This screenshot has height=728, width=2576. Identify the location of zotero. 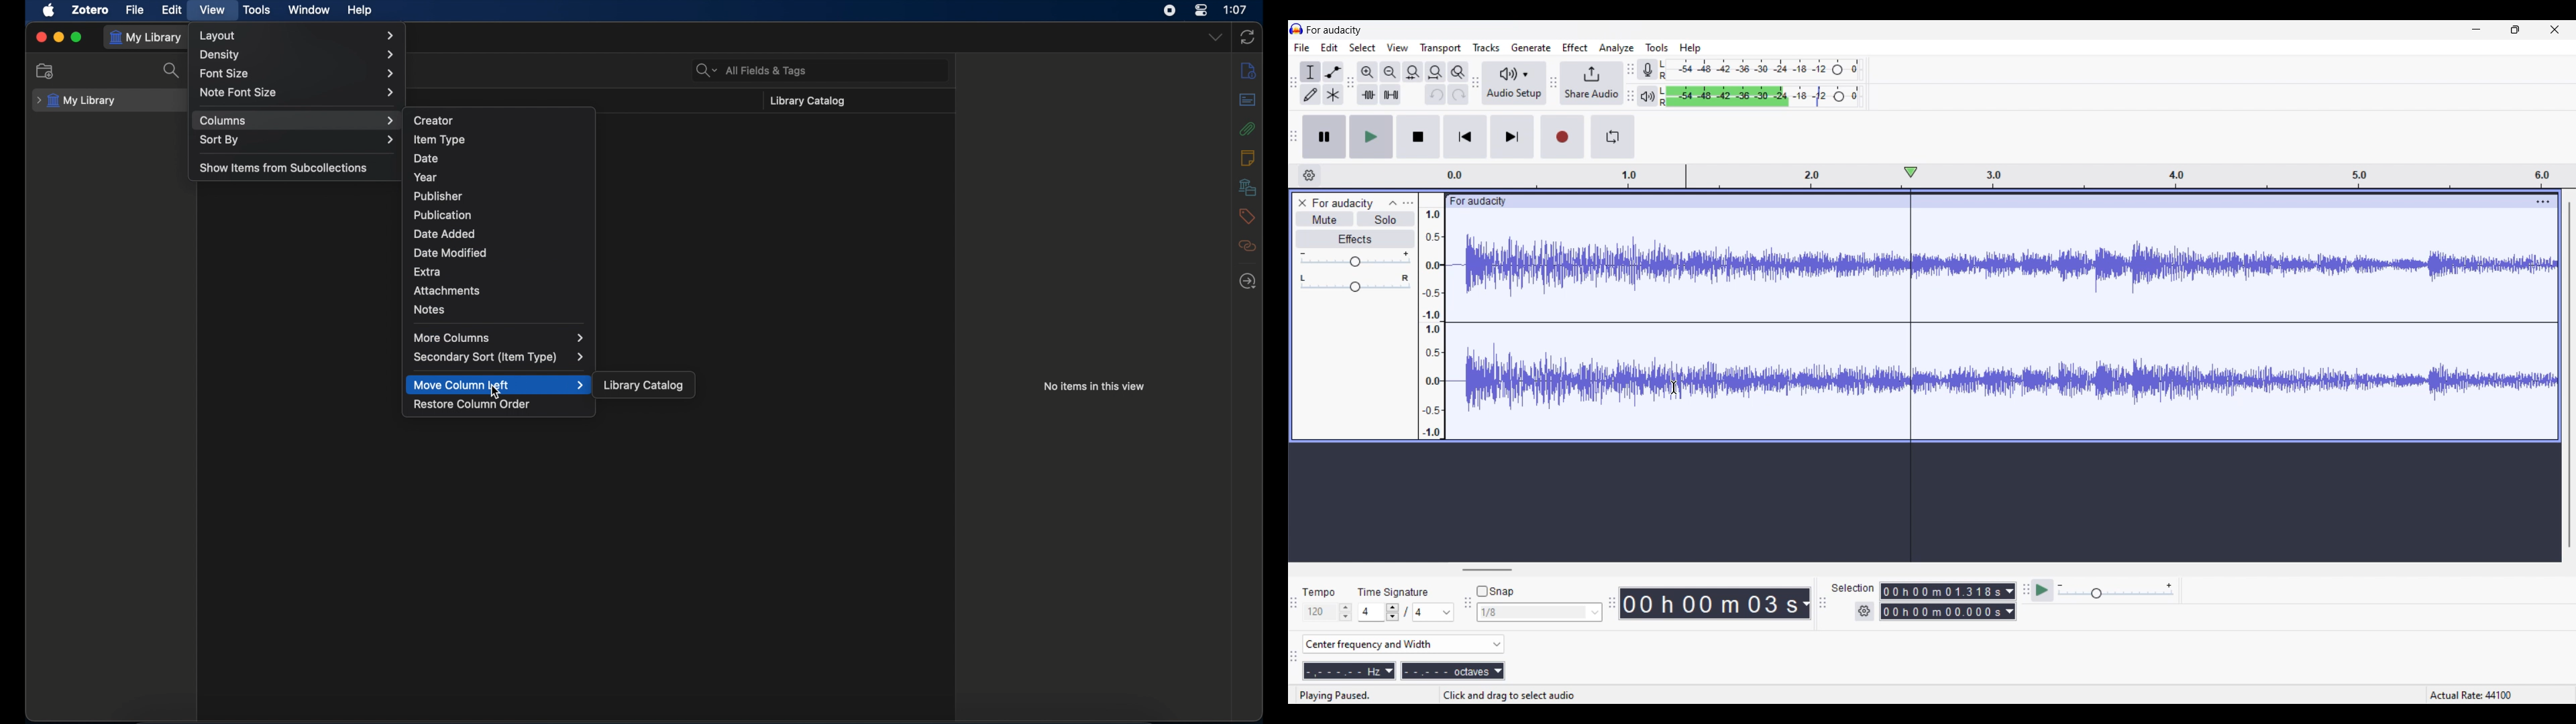
(90, 10).